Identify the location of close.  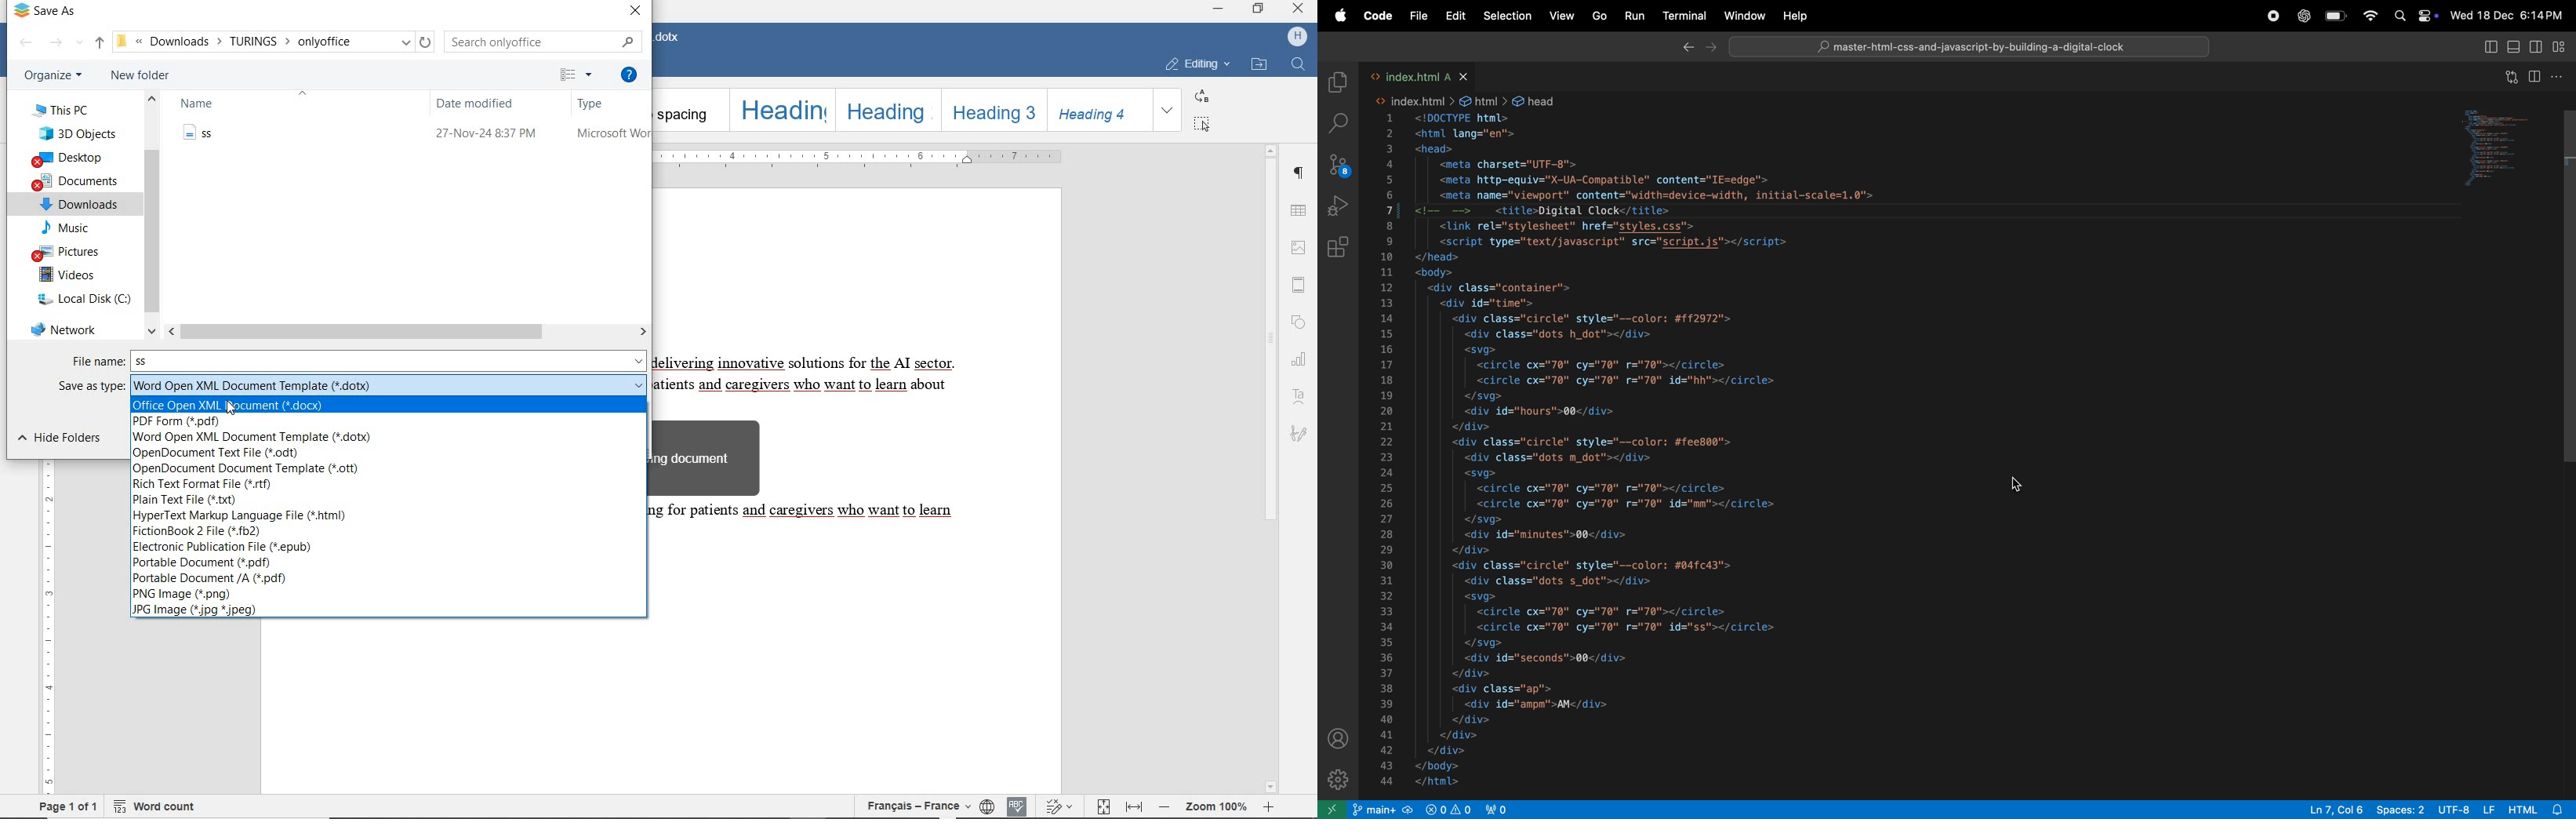
(1297, 8).